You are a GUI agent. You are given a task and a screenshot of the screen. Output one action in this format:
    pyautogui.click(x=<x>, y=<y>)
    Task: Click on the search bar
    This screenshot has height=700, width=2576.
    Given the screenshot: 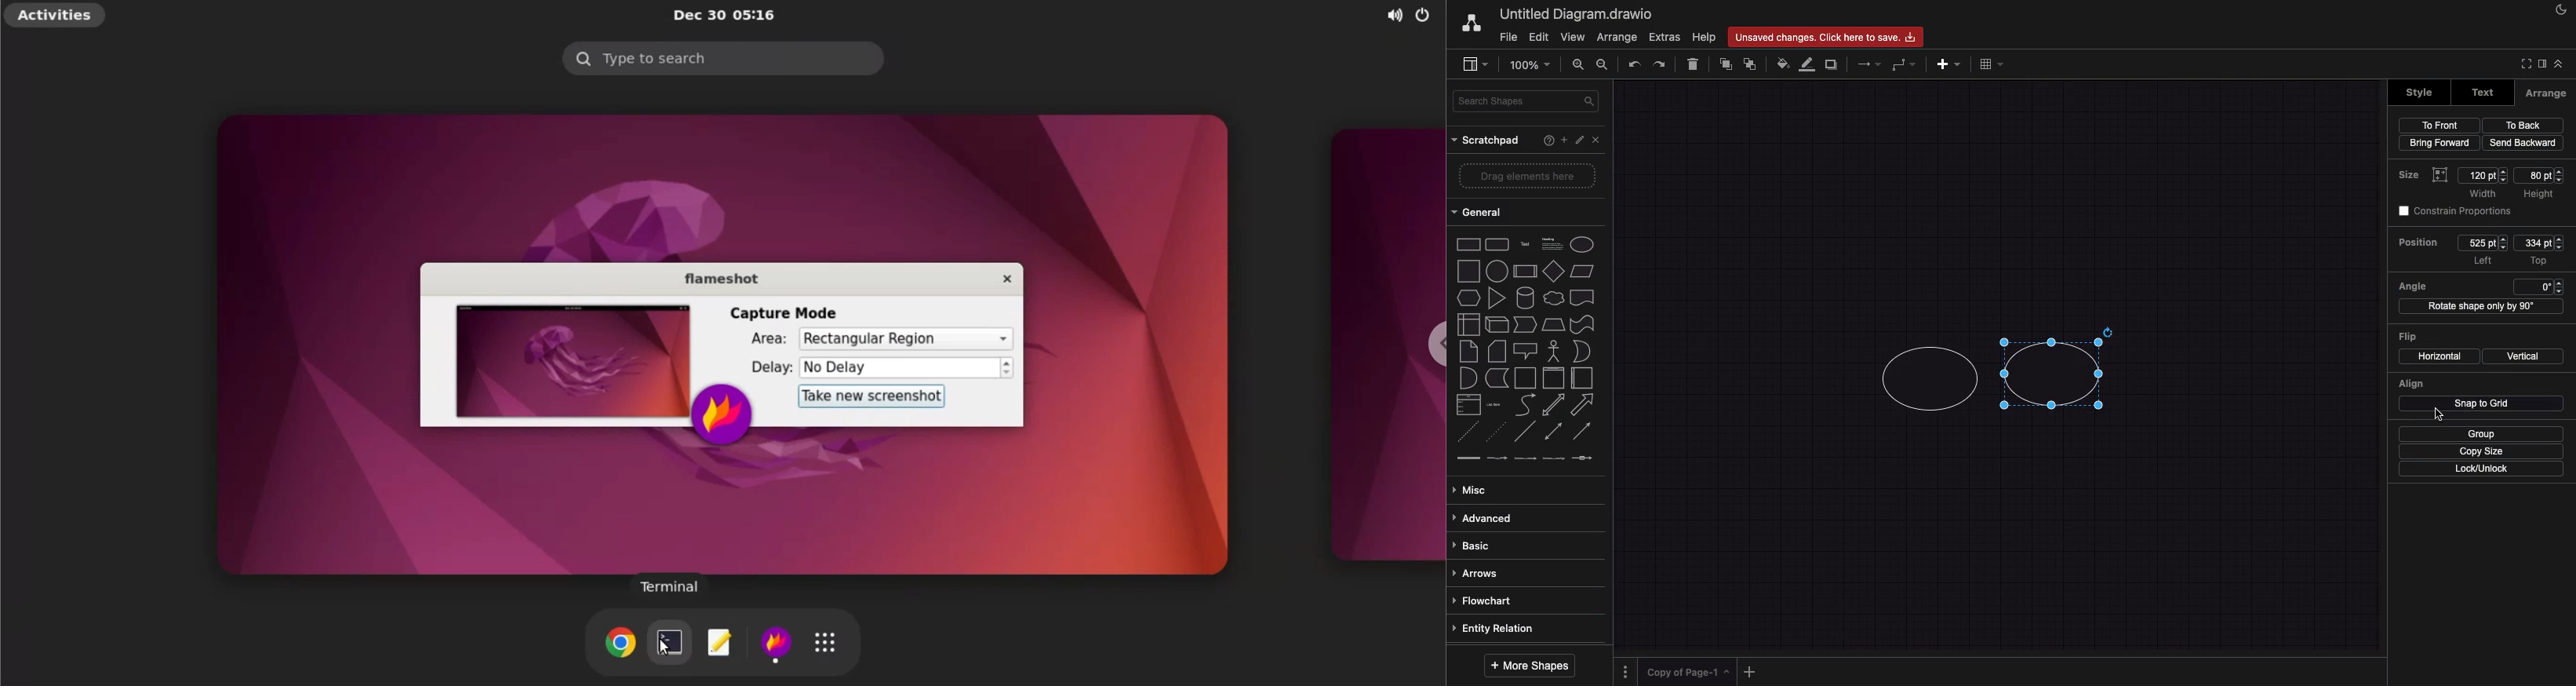 What is the action you would take?
    pyautogui.click(x=722, y=58)
    